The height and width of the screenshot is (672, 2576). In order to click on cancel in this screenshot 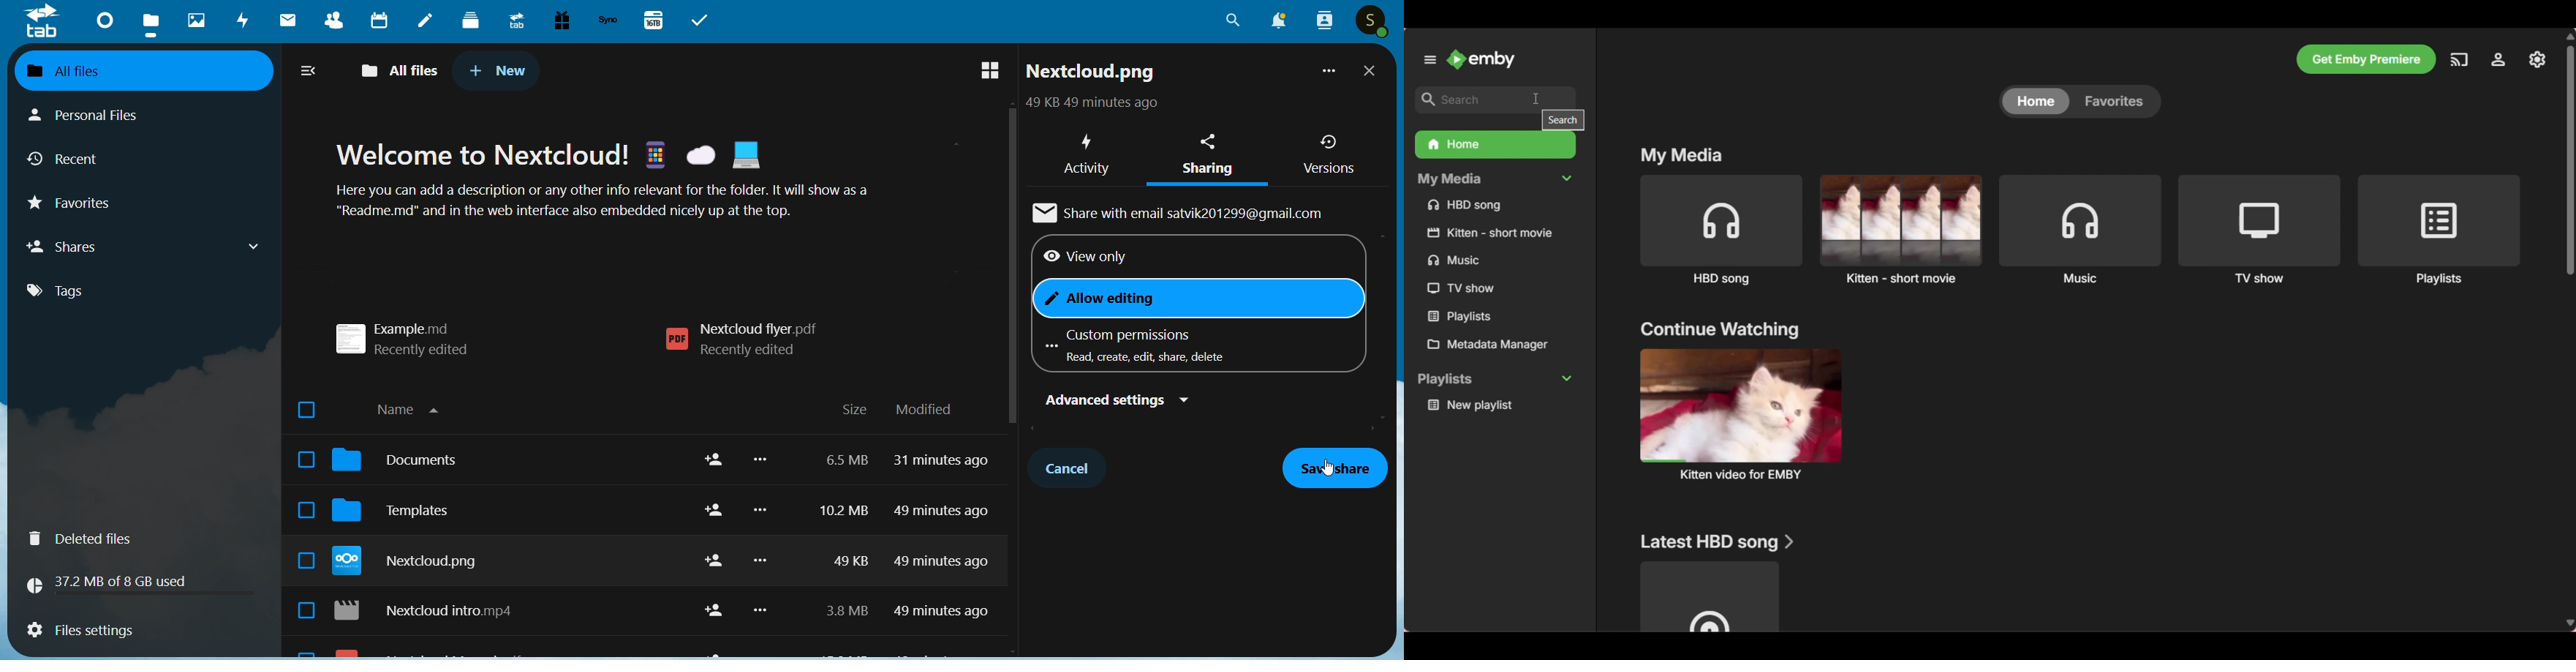, I will do `click(1071, 466)`.